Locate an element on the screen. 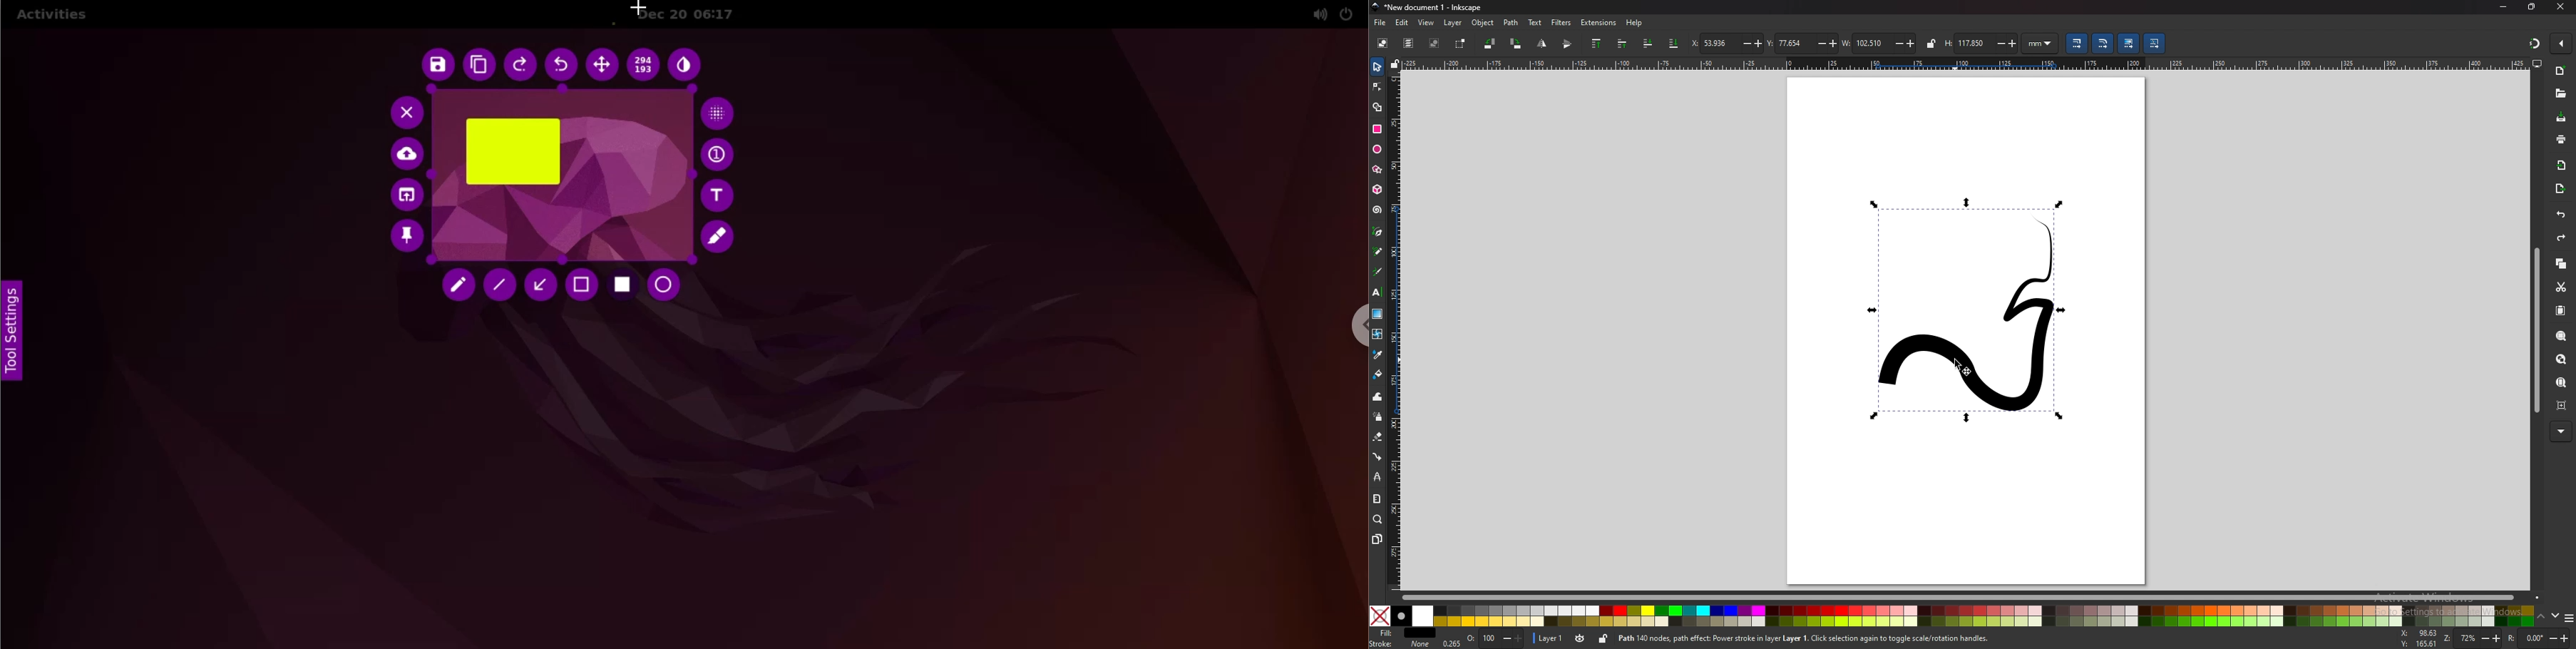 The image size is (2576, 672). MORE is located at coordinates (2560, 430).